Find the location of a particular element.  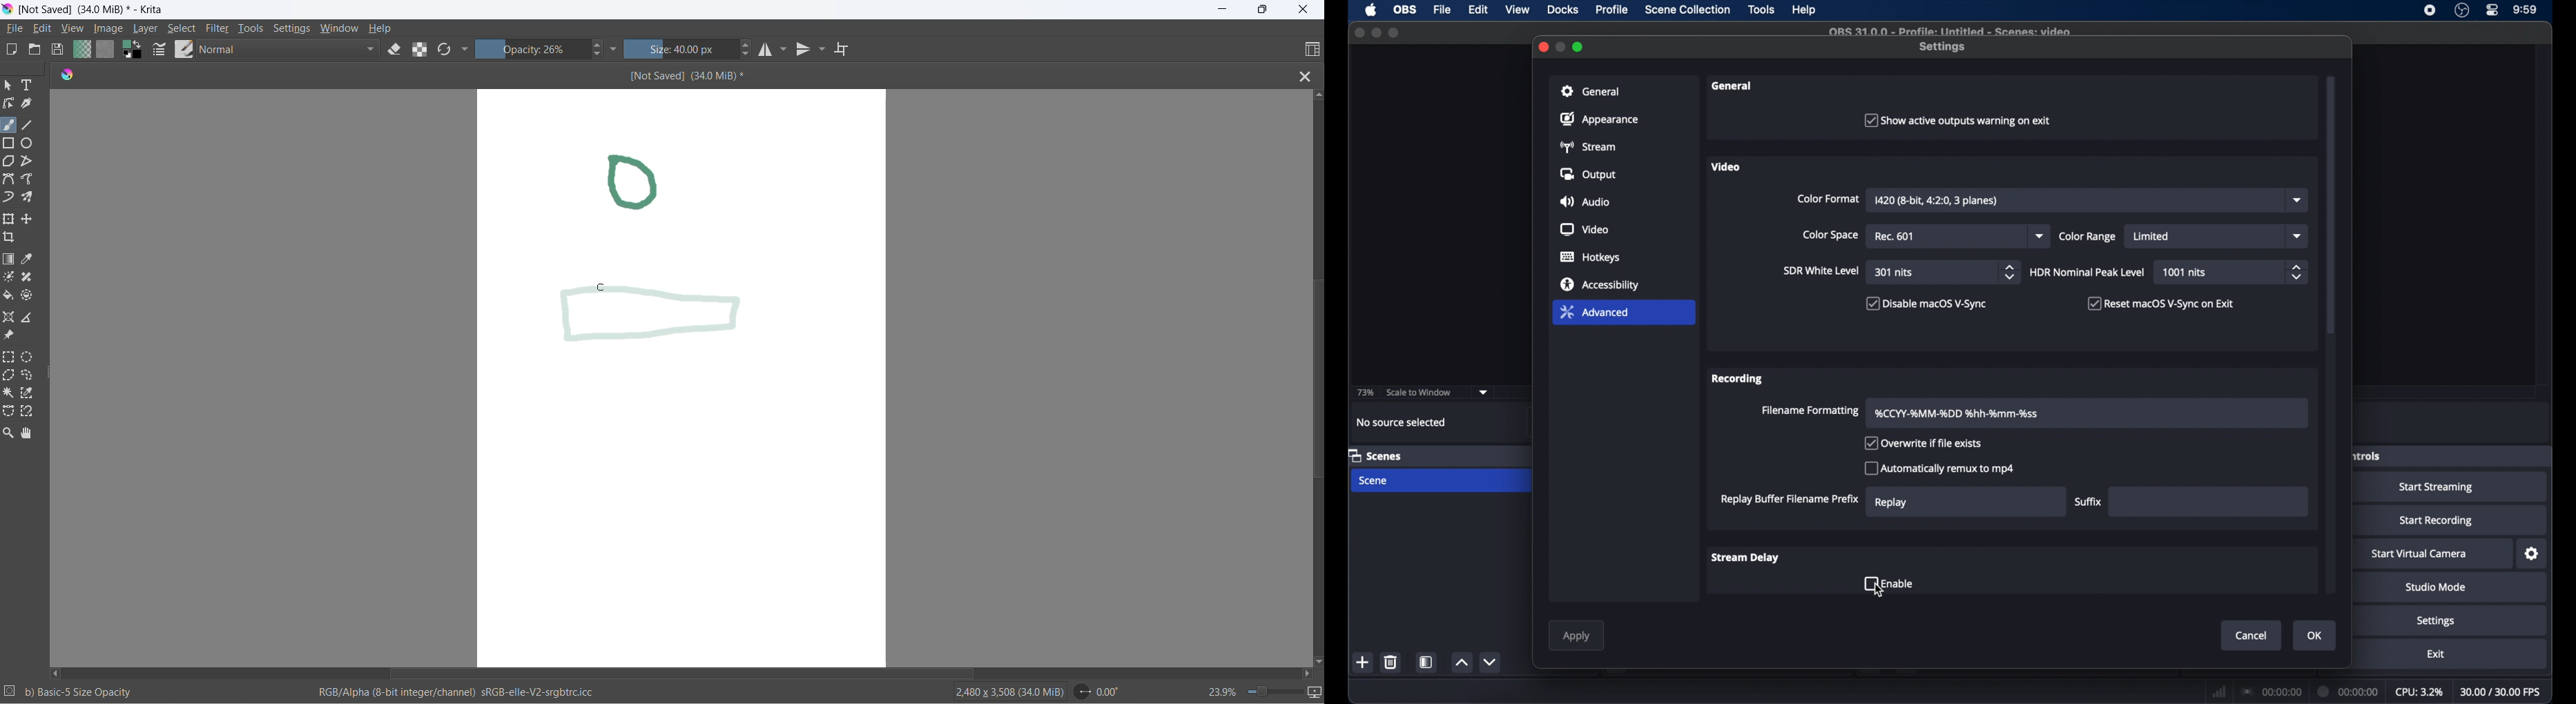

I429 is located at coordinates (1937, 201).